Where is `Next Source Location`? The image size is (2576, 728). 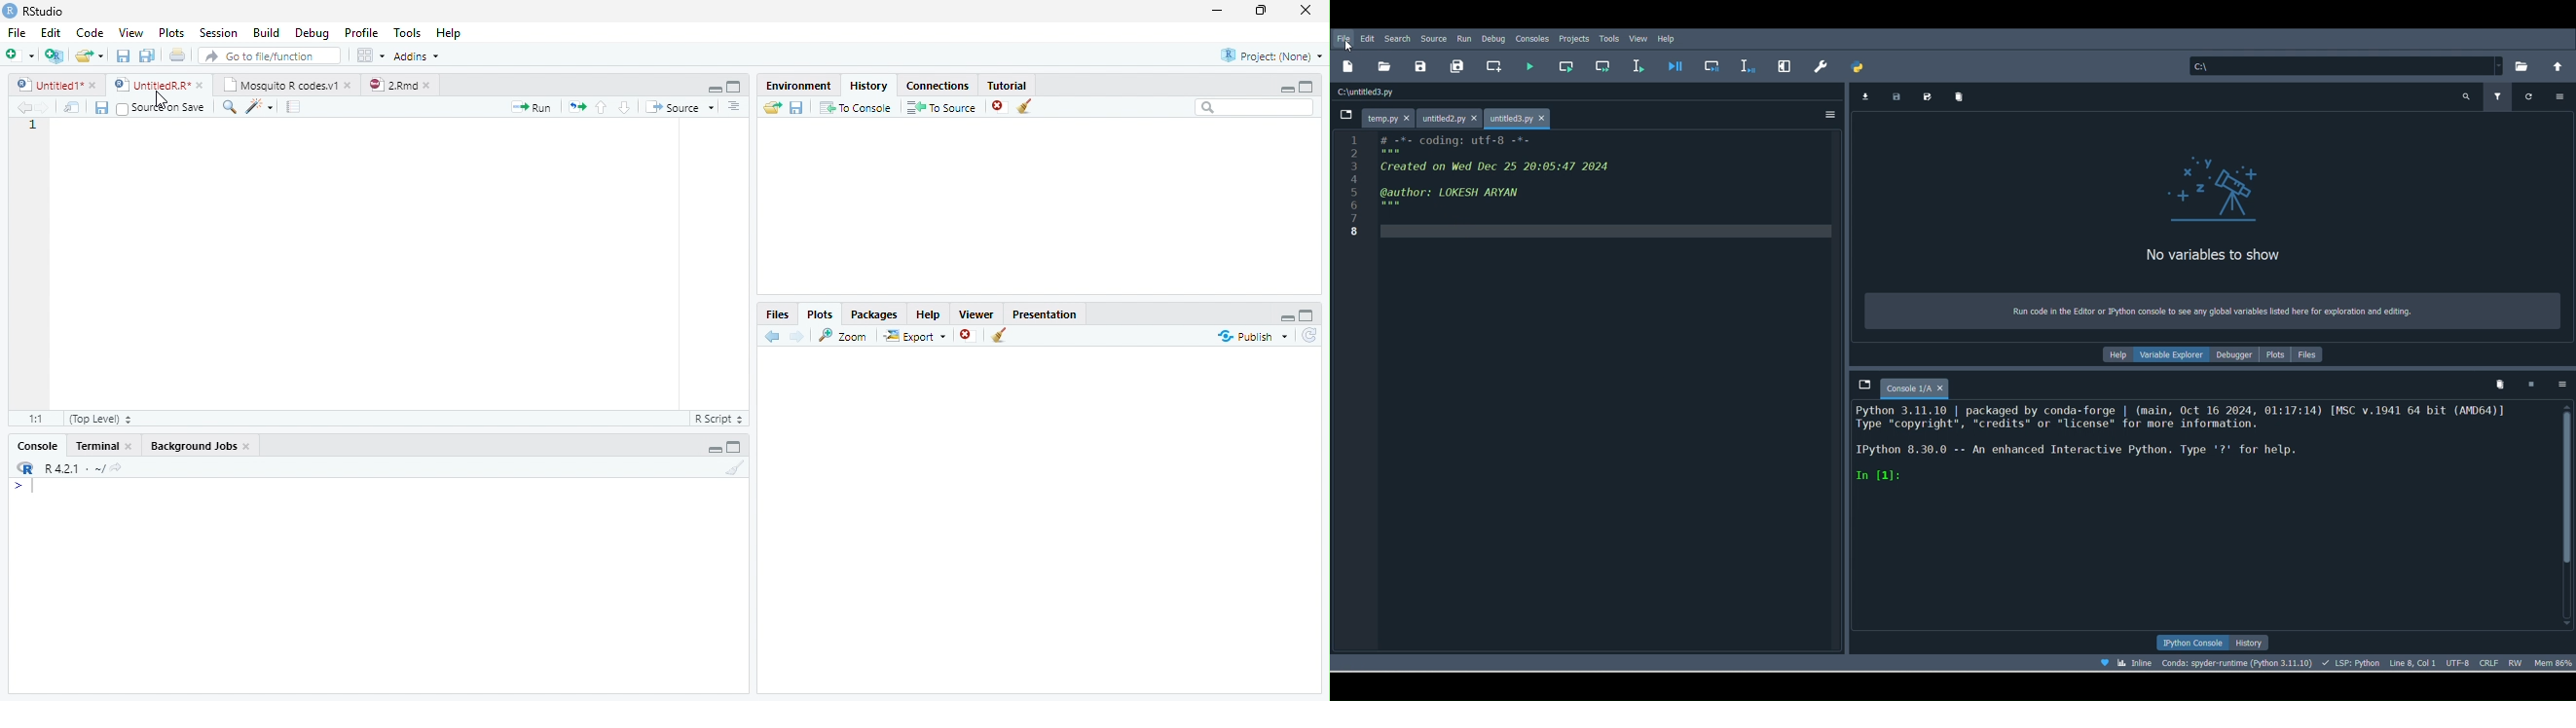
Next Source Location is located at coordinates (44, 106).